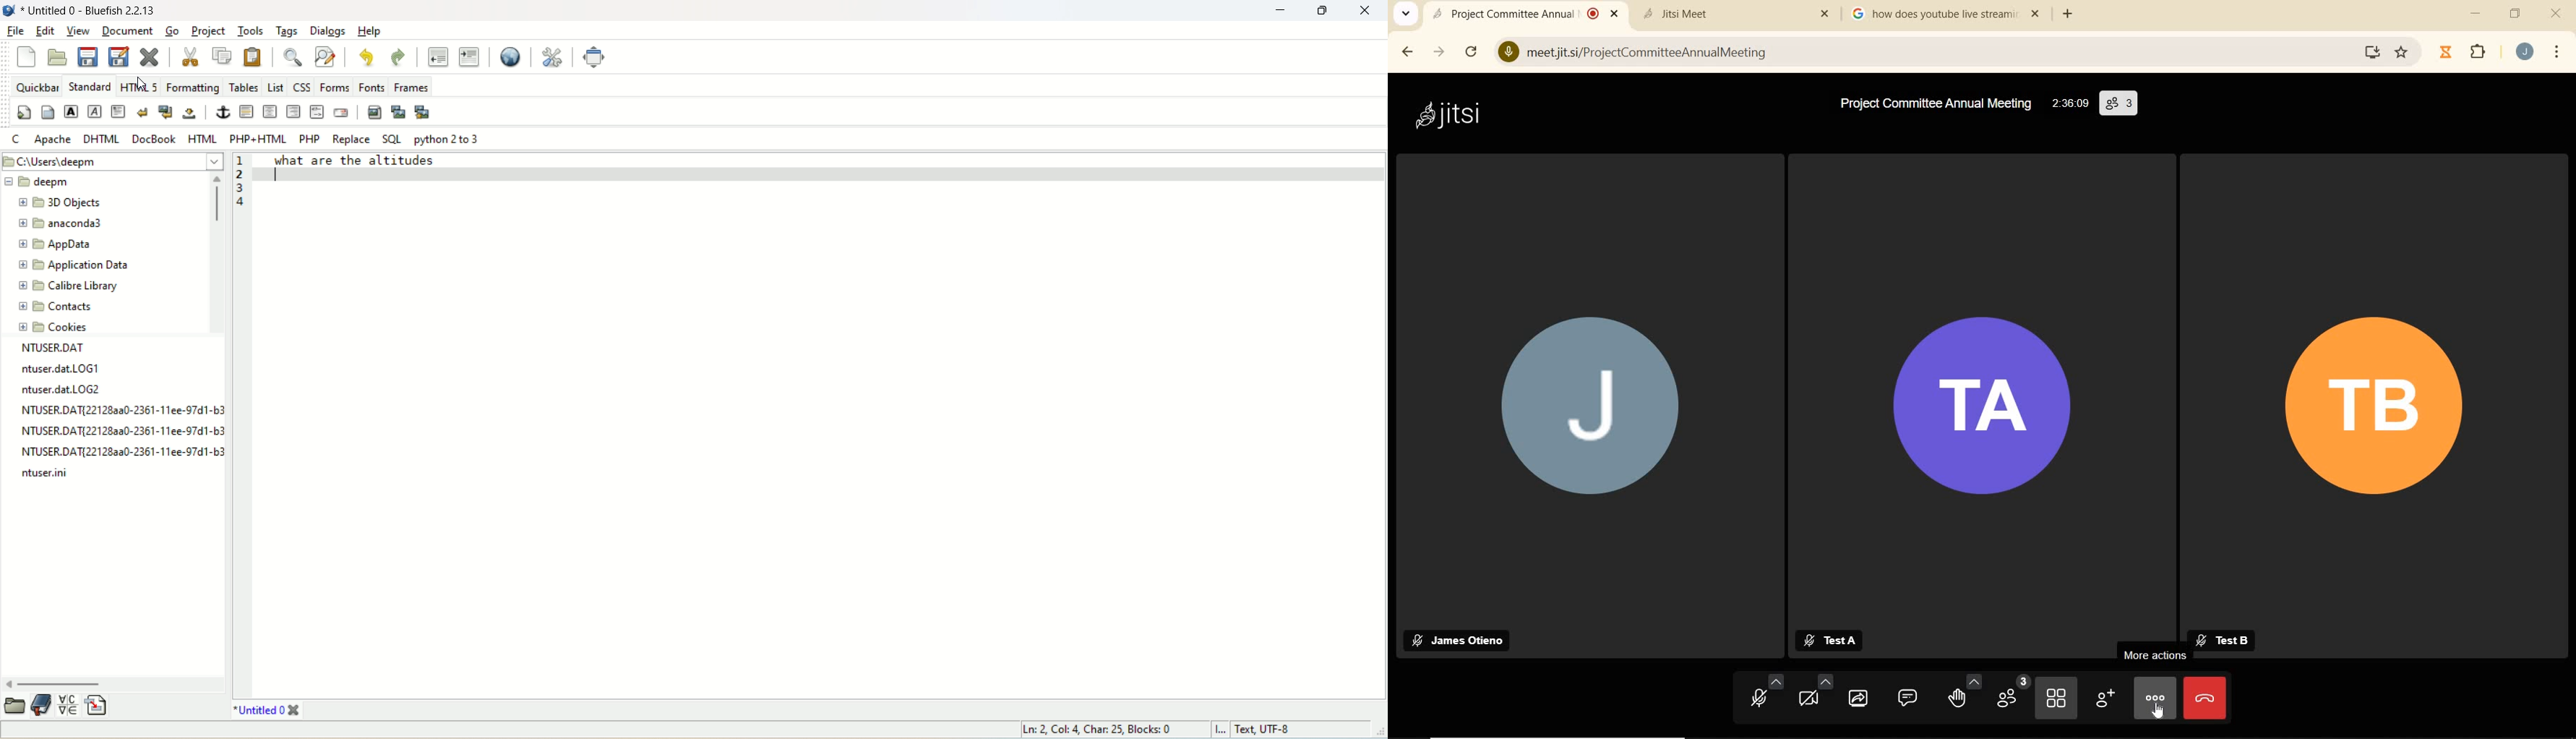 The width and height of the screenshot is (2576, 756). Describe the element at coordinates (1858, 698) in the screenshot. I see `START SCREEN SHARING` at that location.